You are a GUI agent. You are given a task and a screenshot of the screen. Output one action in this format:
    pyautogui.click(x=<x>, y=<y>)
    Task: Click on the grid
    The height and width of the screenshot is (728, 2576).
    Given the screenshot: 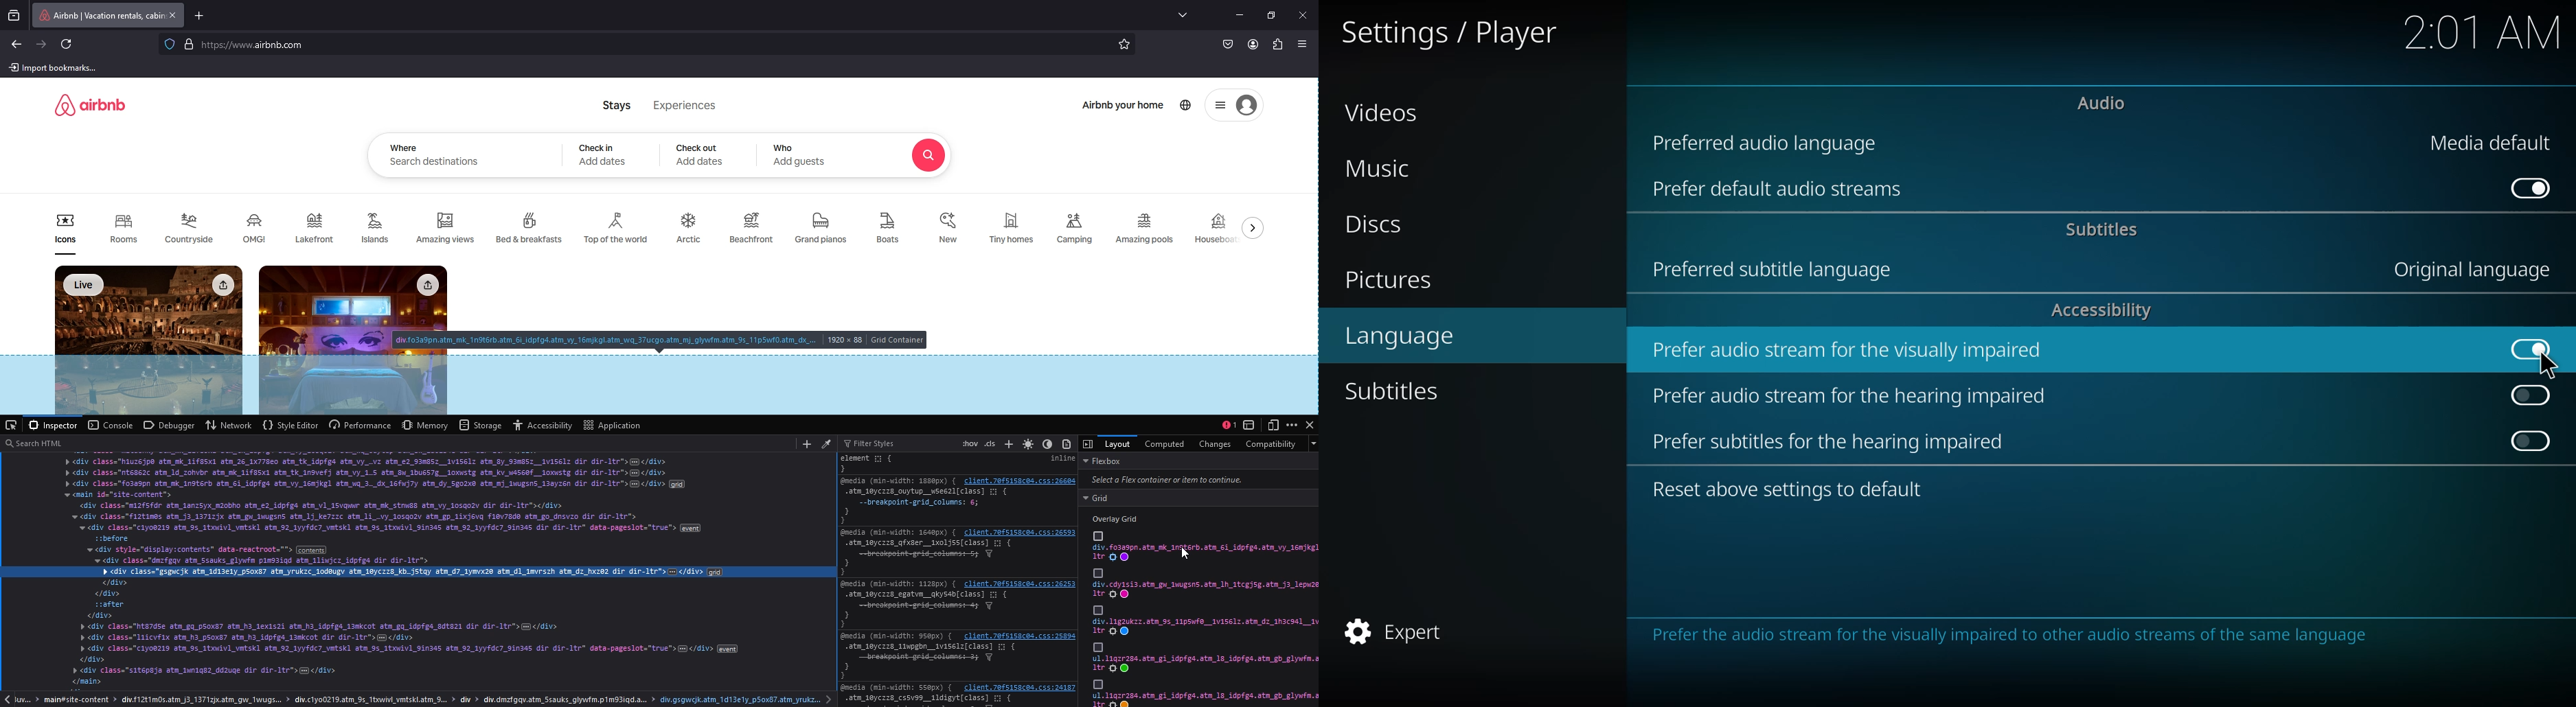 What is the action you would take?
    pyautogui.click(x=1200, y=498)
    